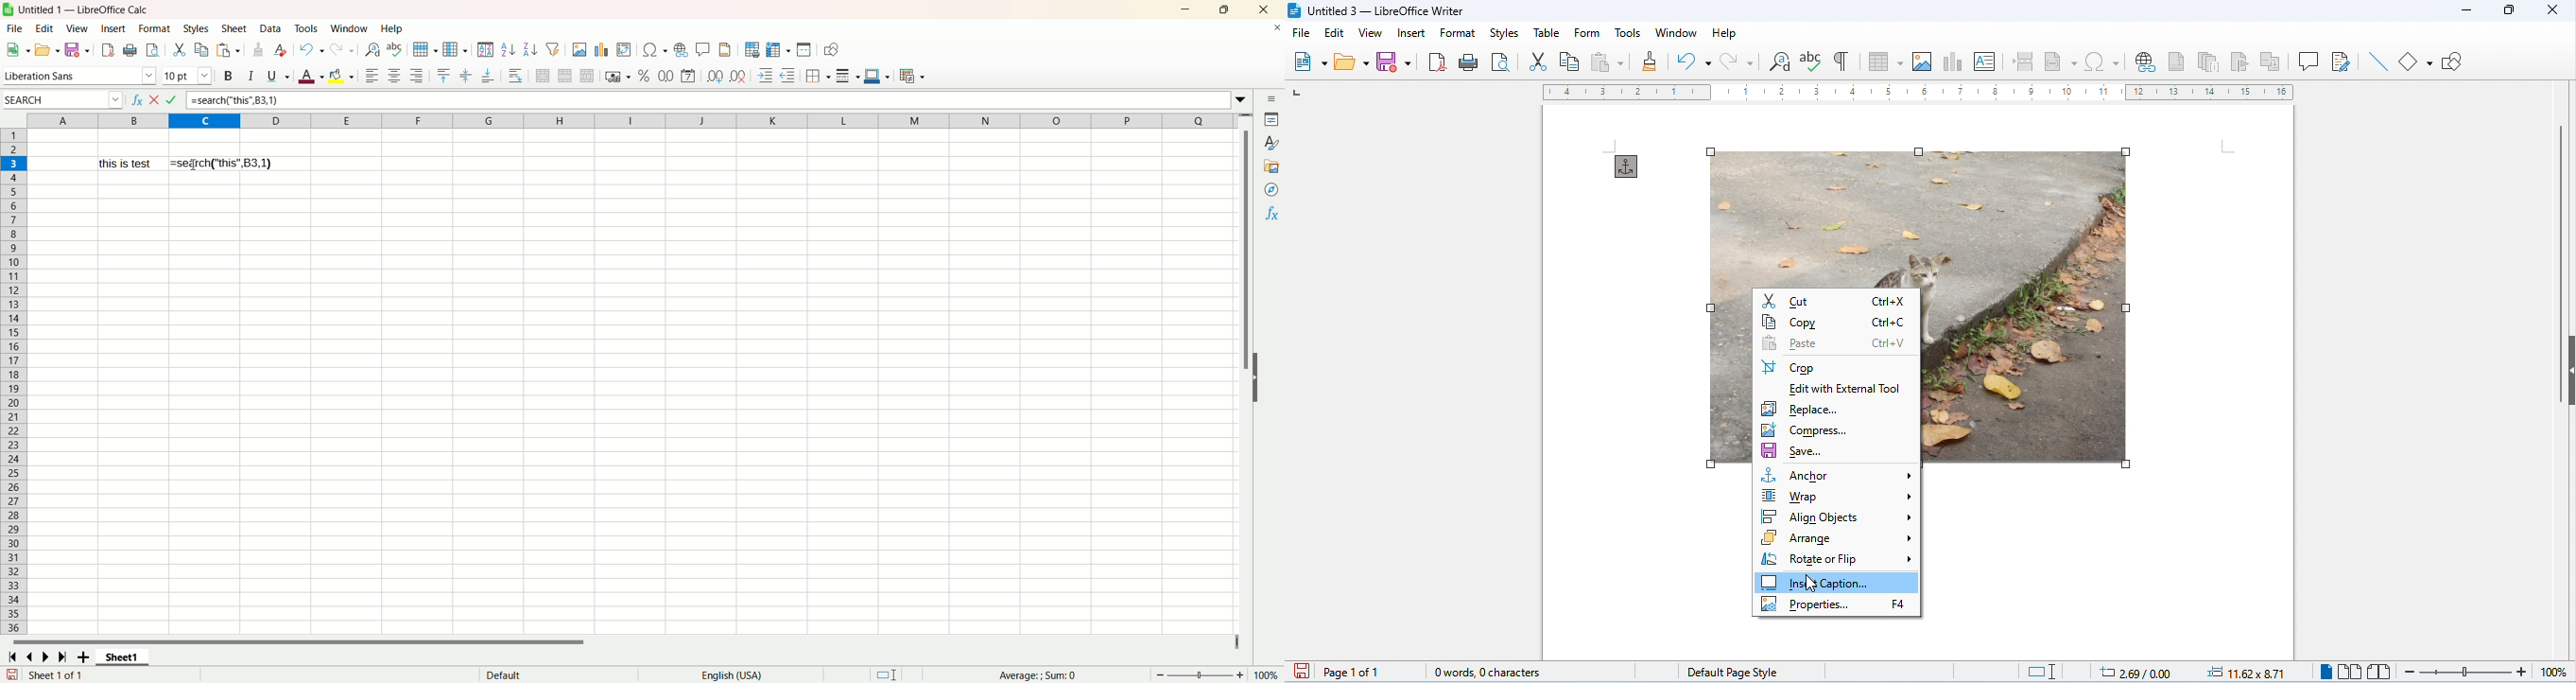  What do you see at coordinates (47, 50) in the screenshot?
I see `open` at bounding box center [47, 50].